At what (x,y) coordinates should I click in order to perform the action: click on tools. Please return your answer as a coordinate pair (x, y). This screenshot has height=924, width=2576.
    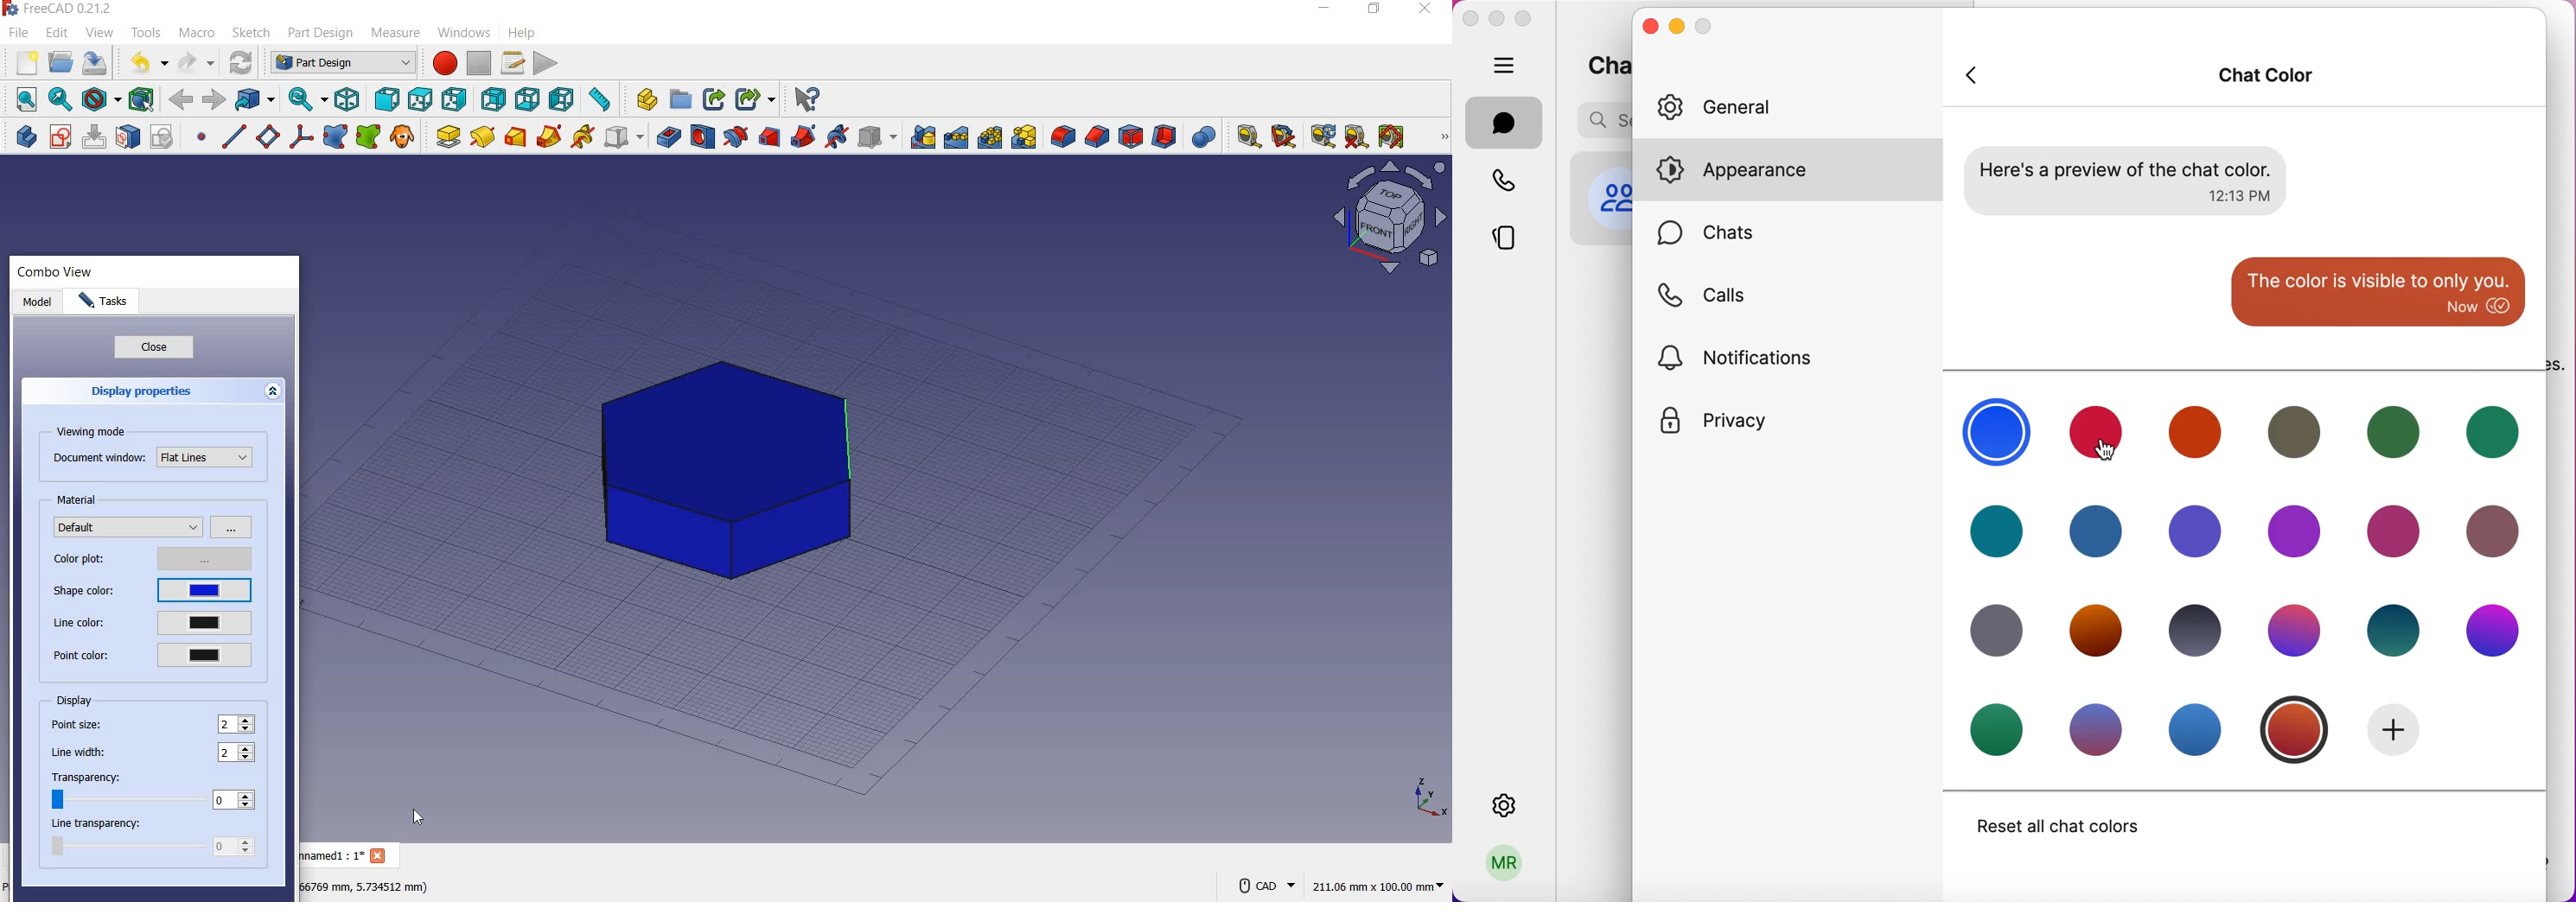
    Looking at the image, I should click on (148, 35).